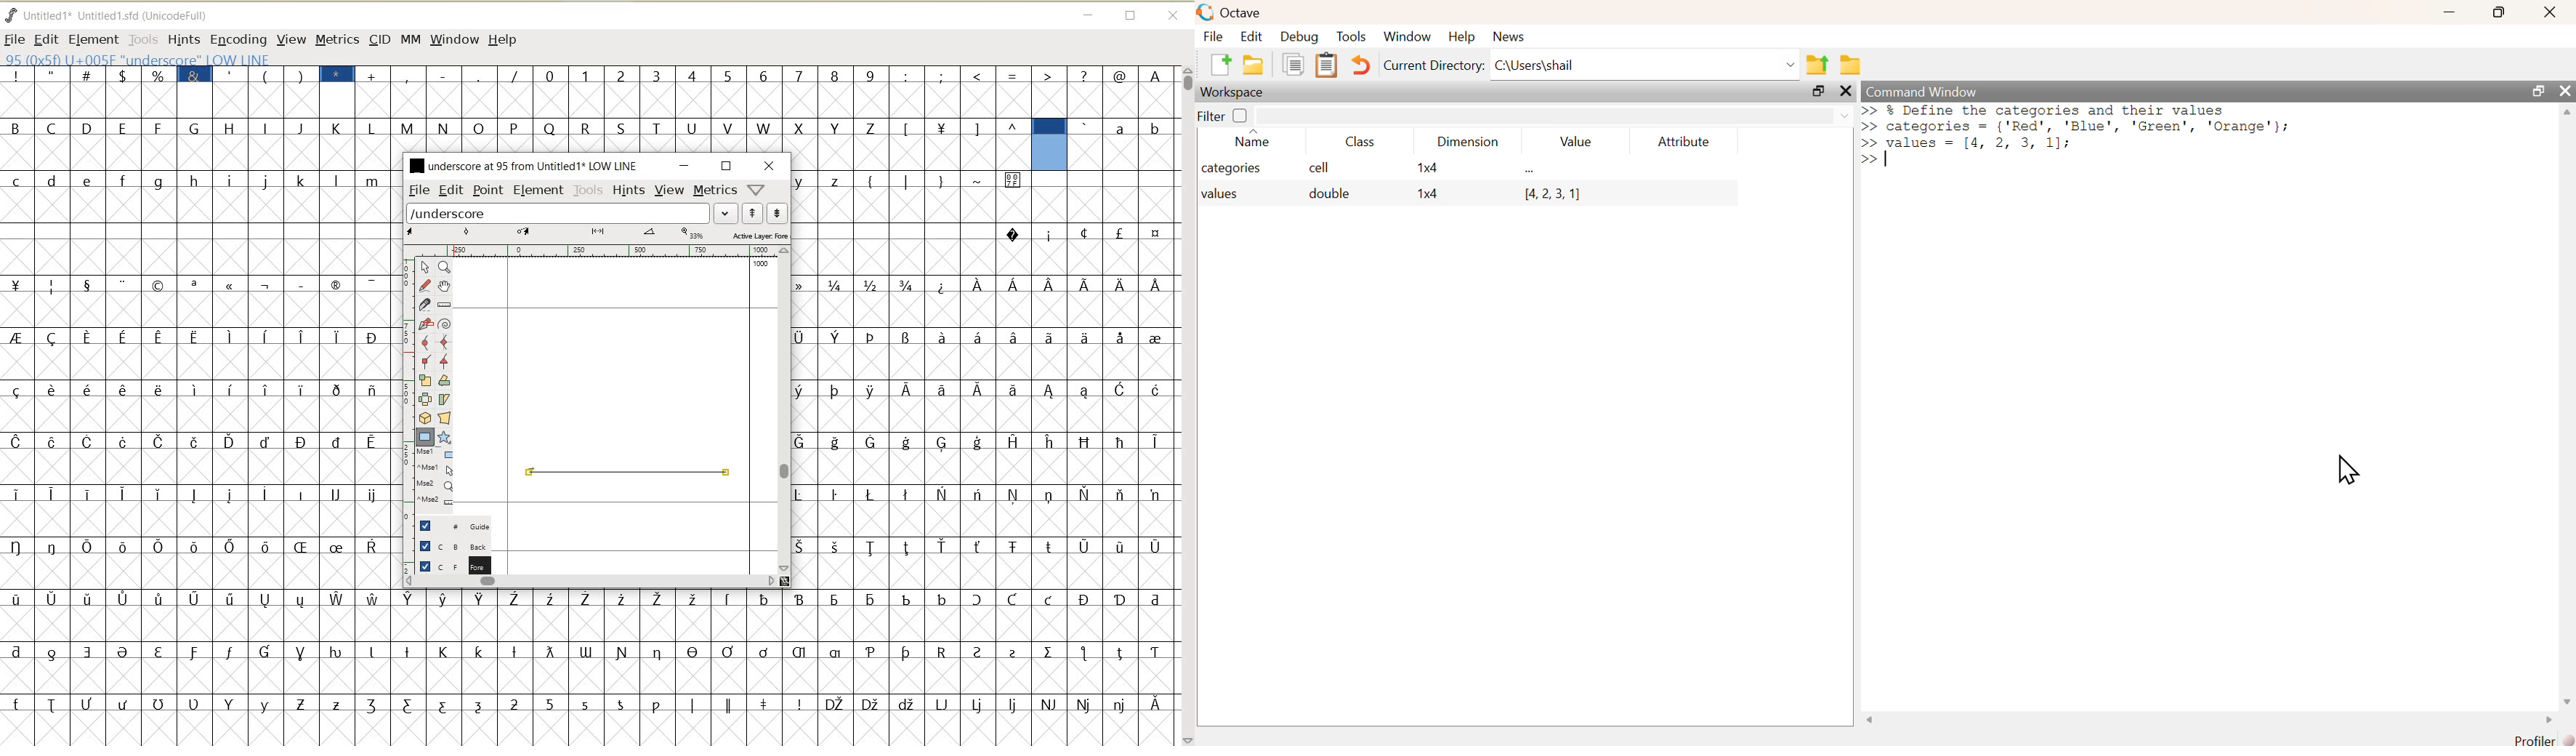 This screenshot has width=2576, height=756. What do you see at coordinates (1049, 145) in the screenshot?
I see `glyph selected` at bounding box center [1049, 145].